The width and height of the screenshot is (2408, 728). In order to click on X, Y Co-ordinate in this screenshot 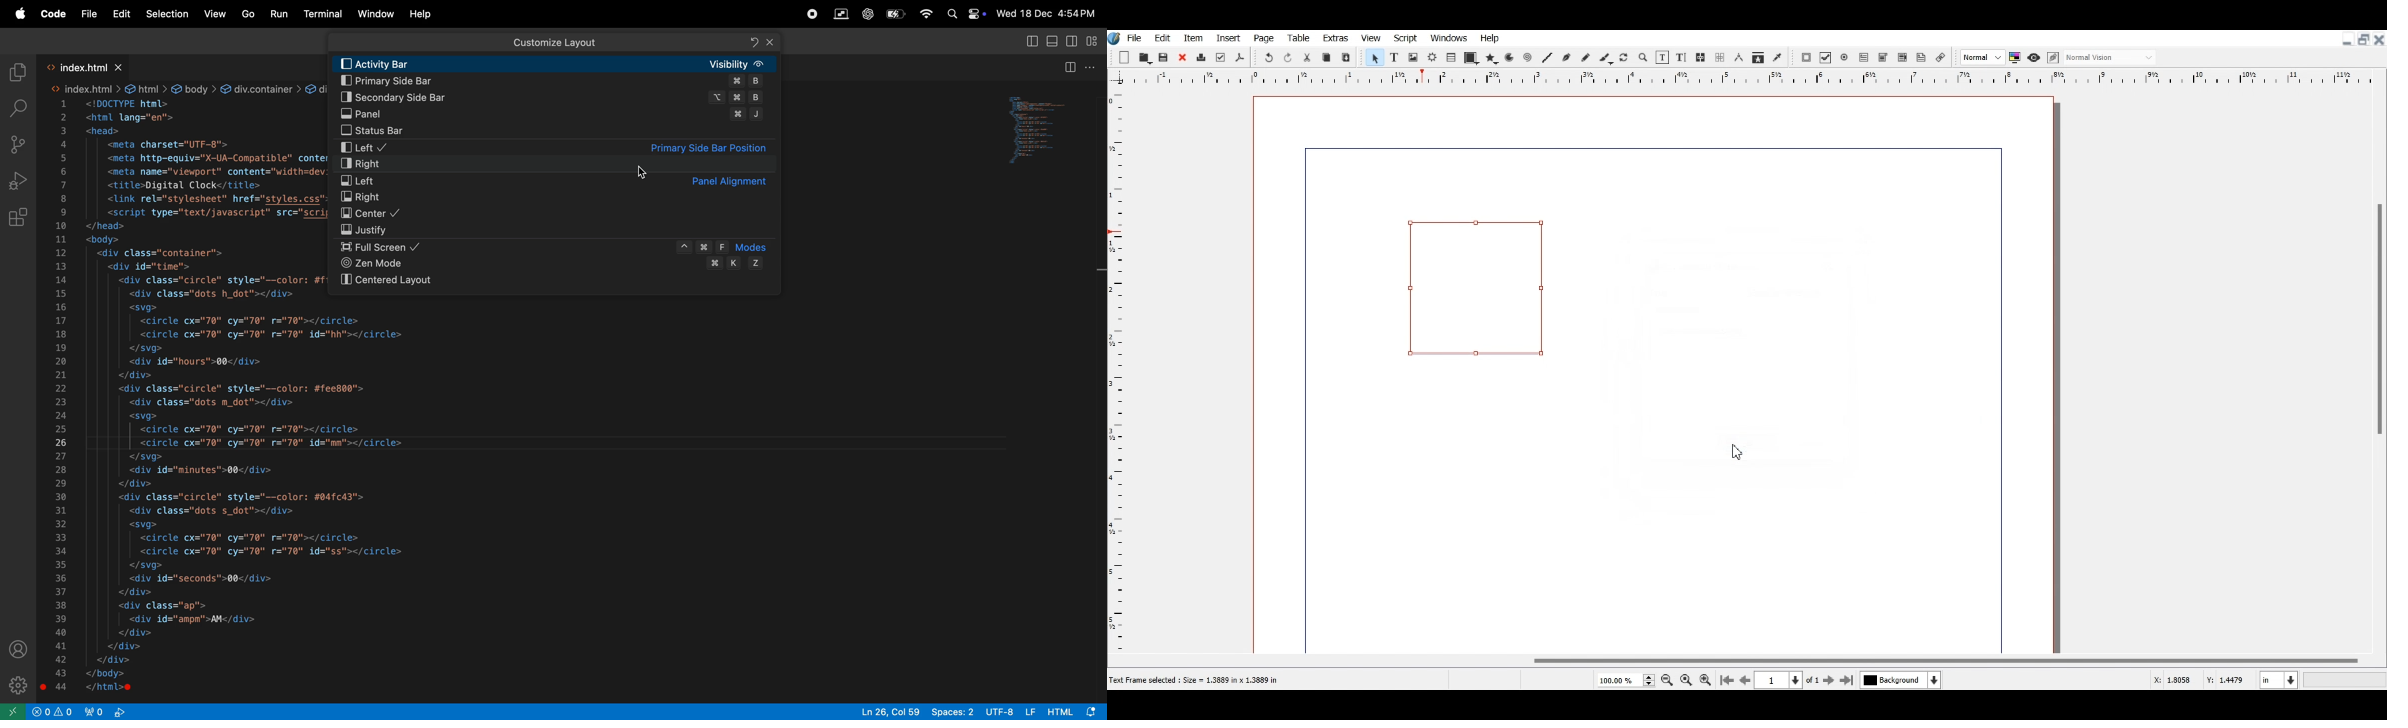, I will do `click(2174, 680)`.